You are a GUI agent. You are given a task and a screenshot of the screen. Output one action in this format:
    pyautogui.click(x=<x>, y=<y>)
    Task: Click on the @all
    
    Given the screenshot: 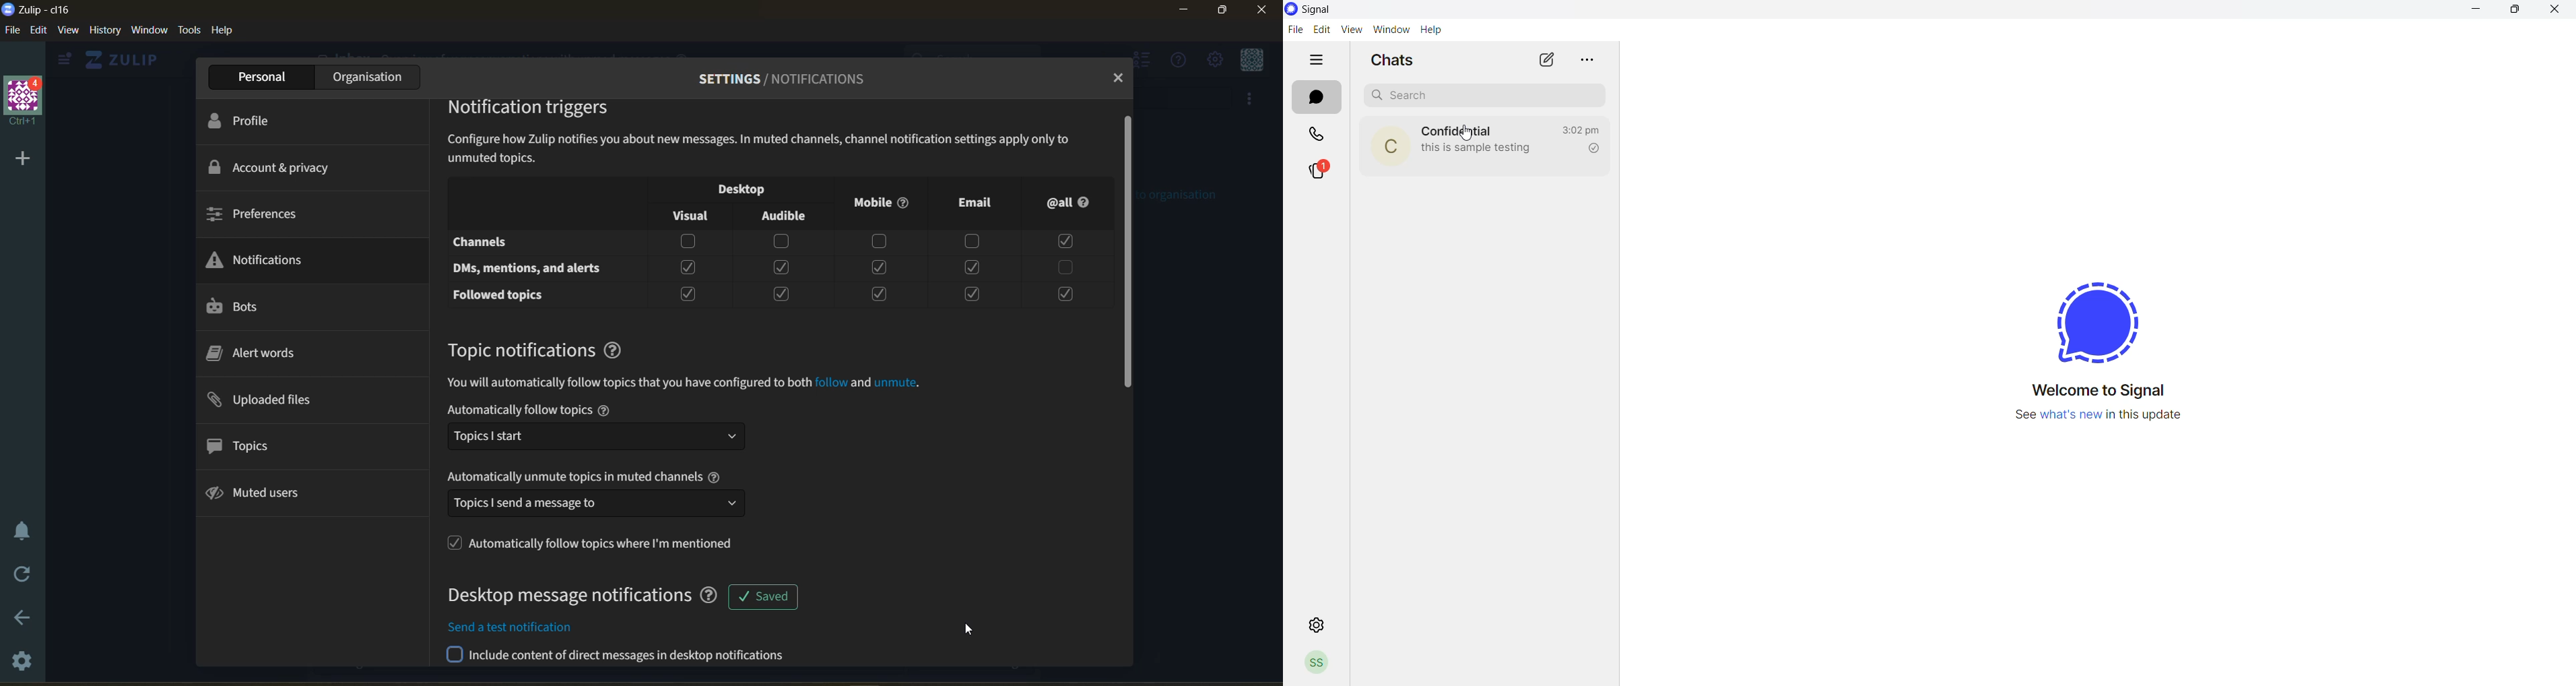 What is the action you would take?
    pyautogui.click(x=1074, y=205)
    